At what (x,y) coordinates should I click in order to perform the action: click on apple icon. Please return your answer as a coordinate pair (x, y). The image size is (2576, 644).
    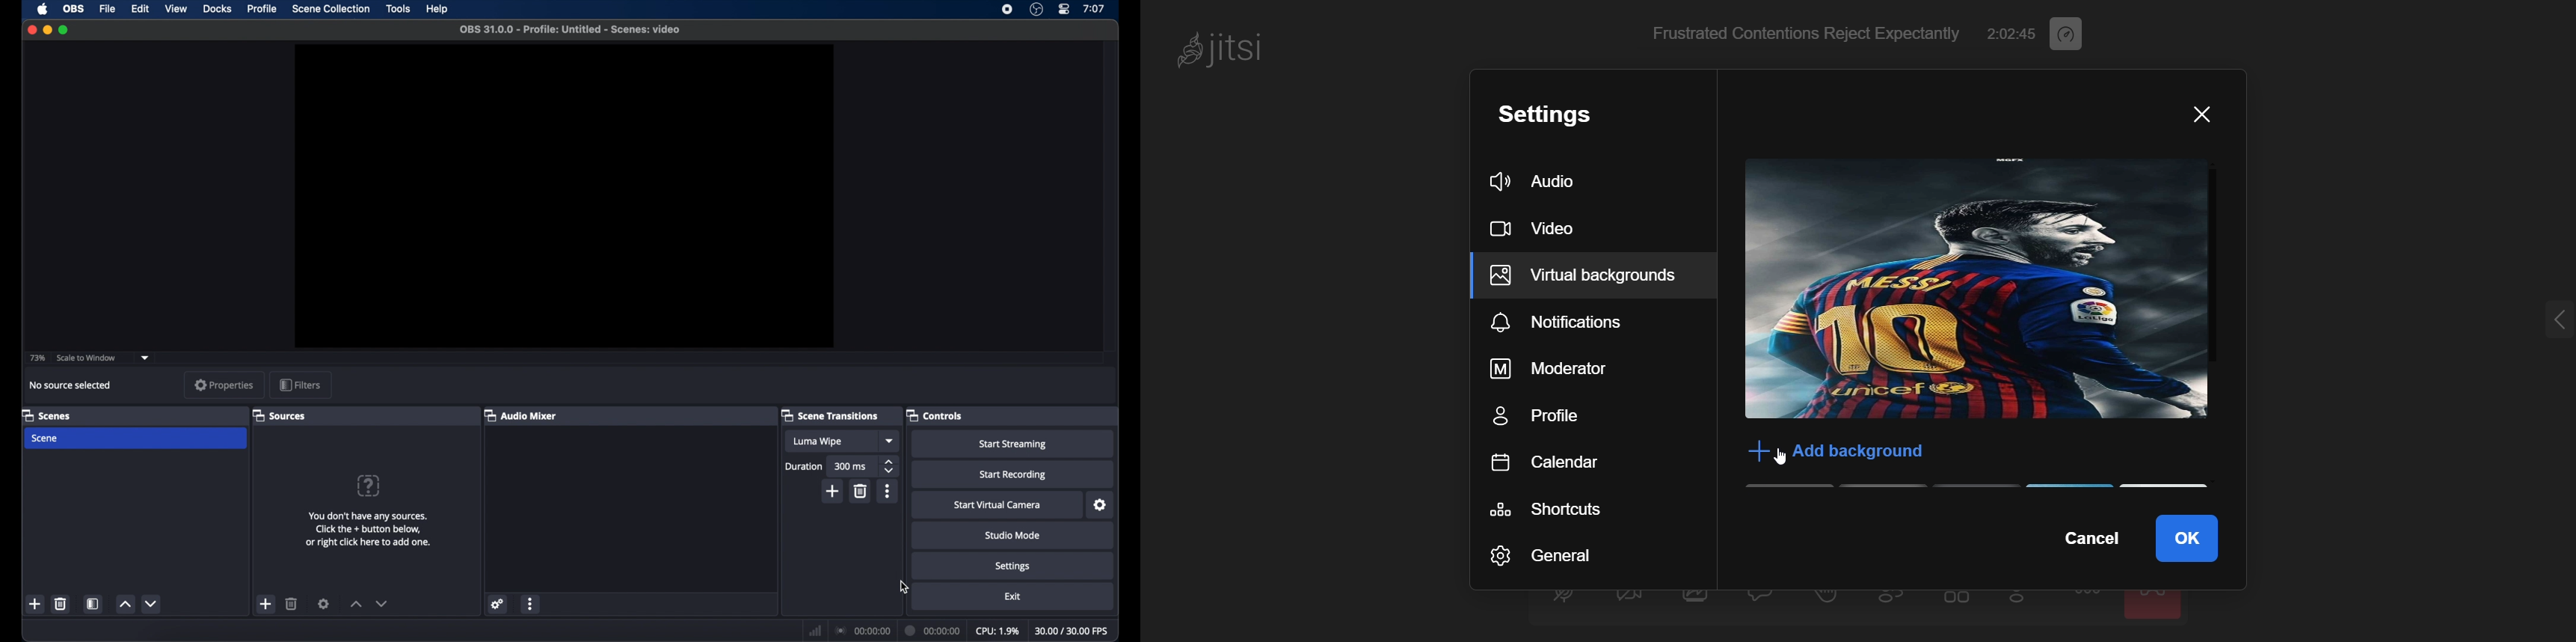
    Looking at the image, I should click on (42, 9).